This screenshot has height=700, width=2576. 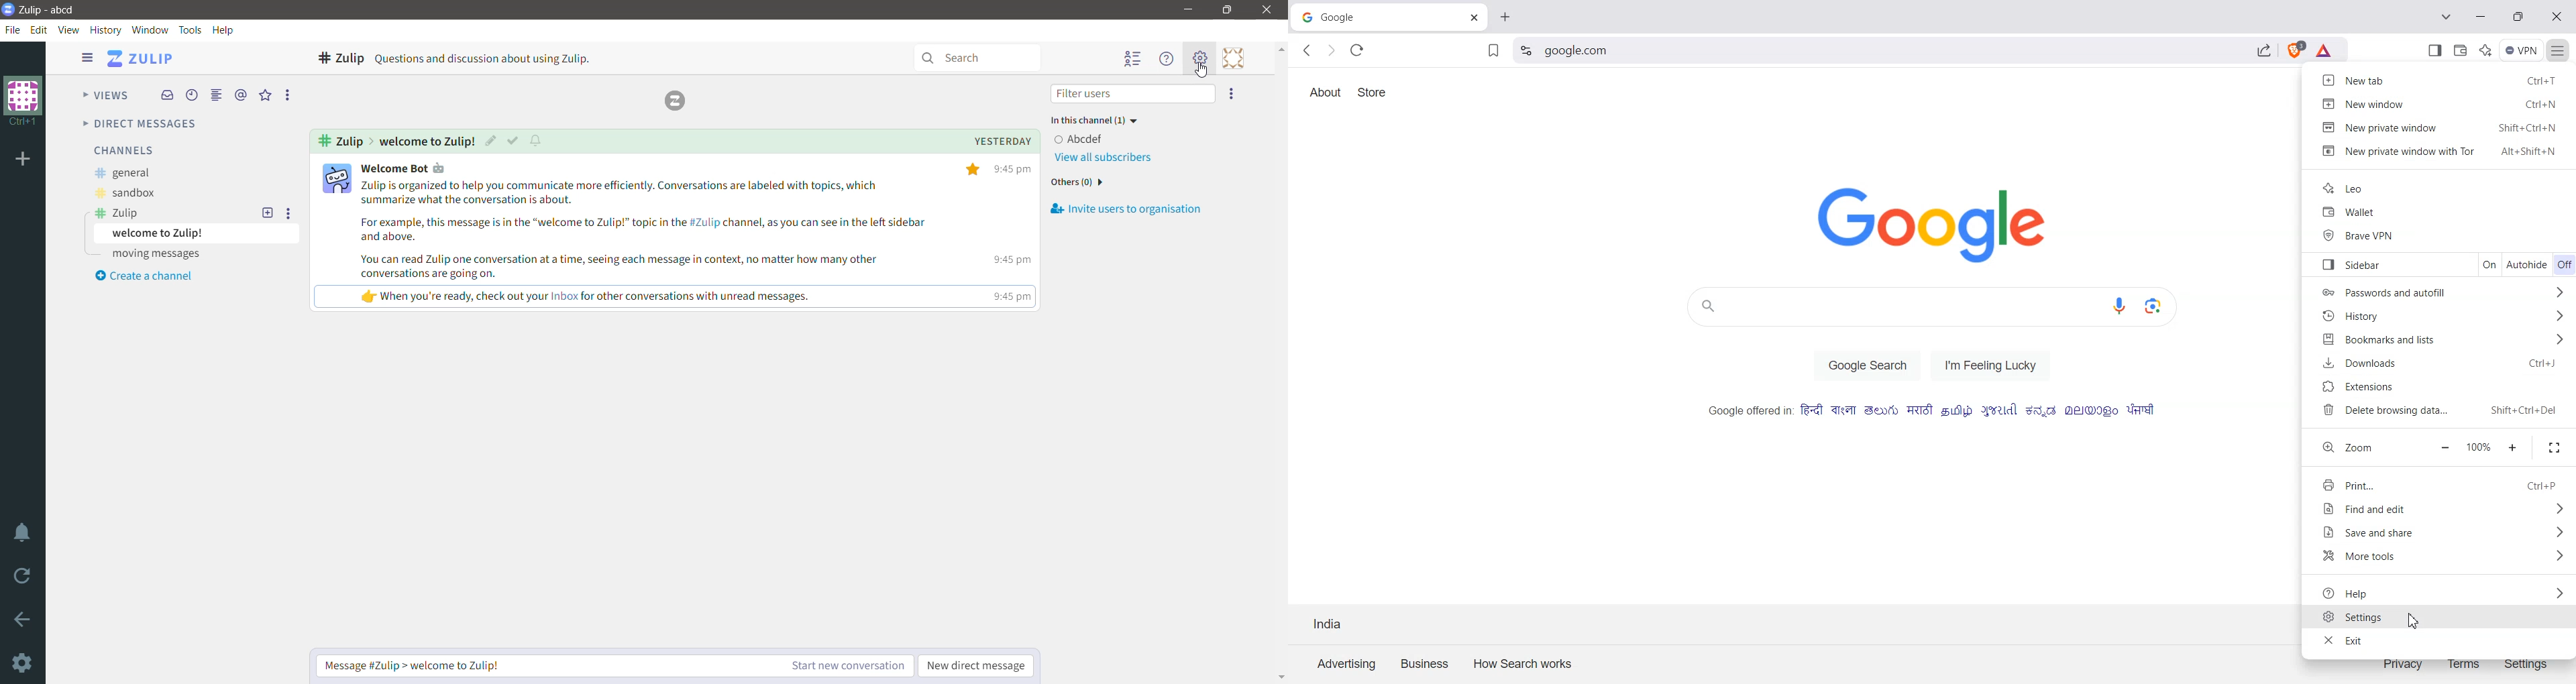 I want to click on Starred messages, so click(x=264, y=95).